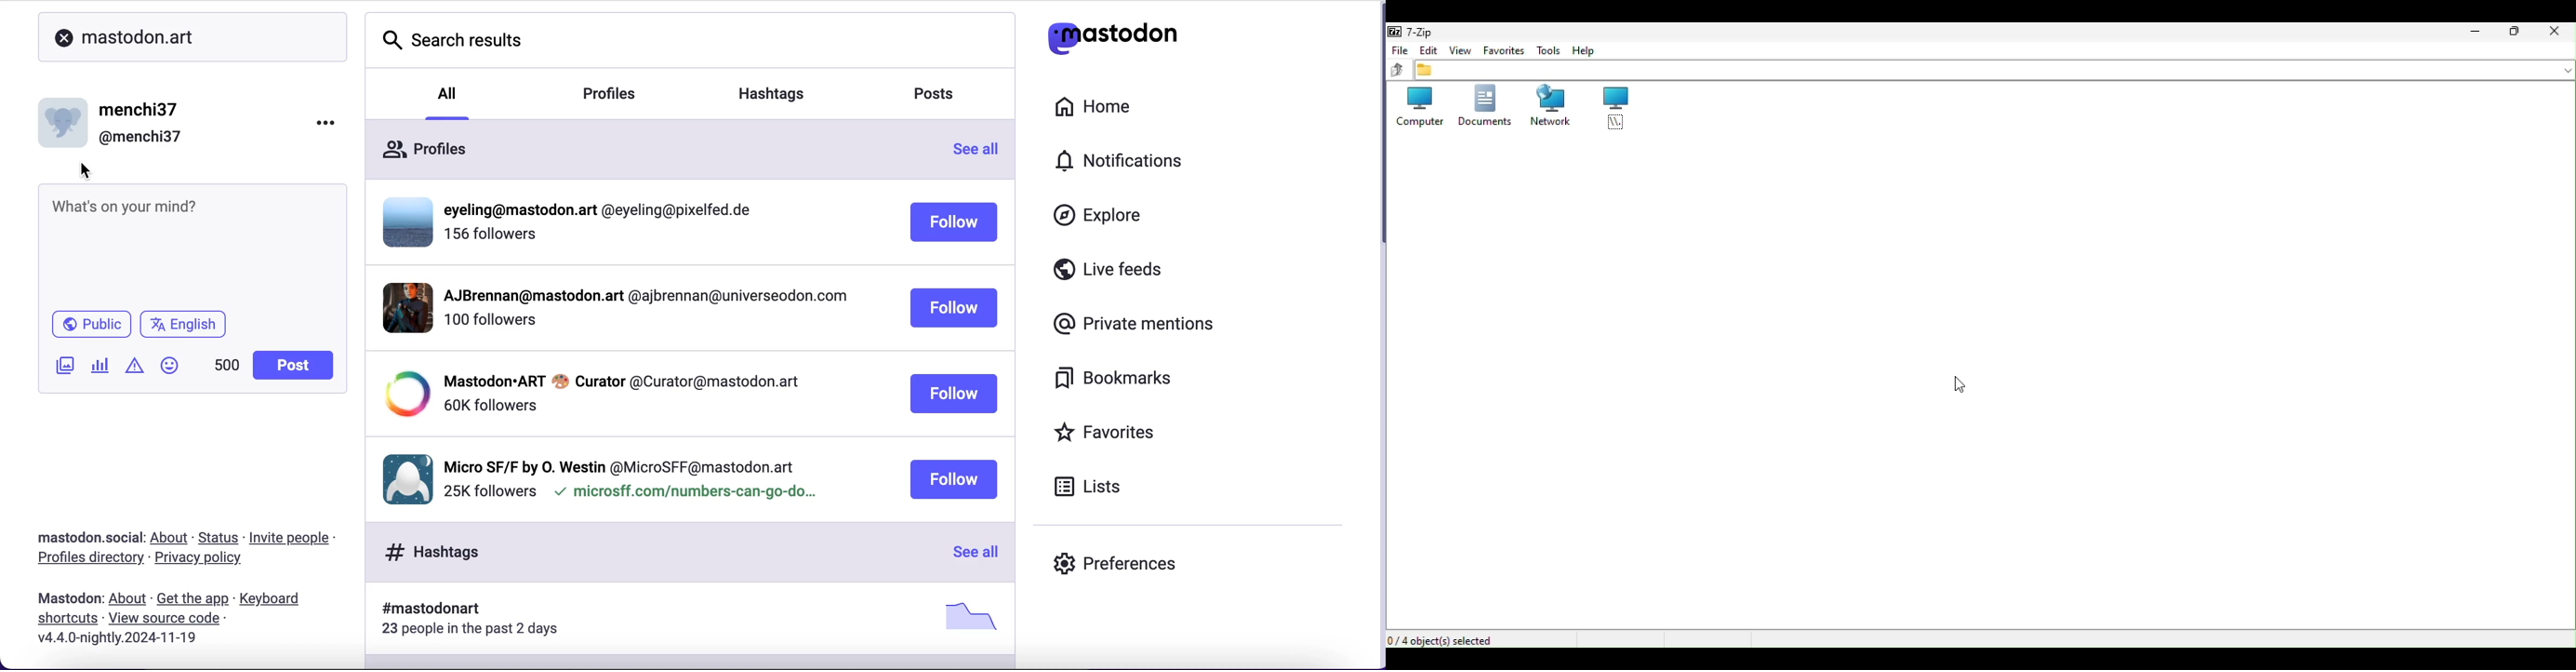 This screenshot has height=672, width=2576. Describe the element at coordinates (1428, 52) in the screenshot. I see `Edit` at that location.